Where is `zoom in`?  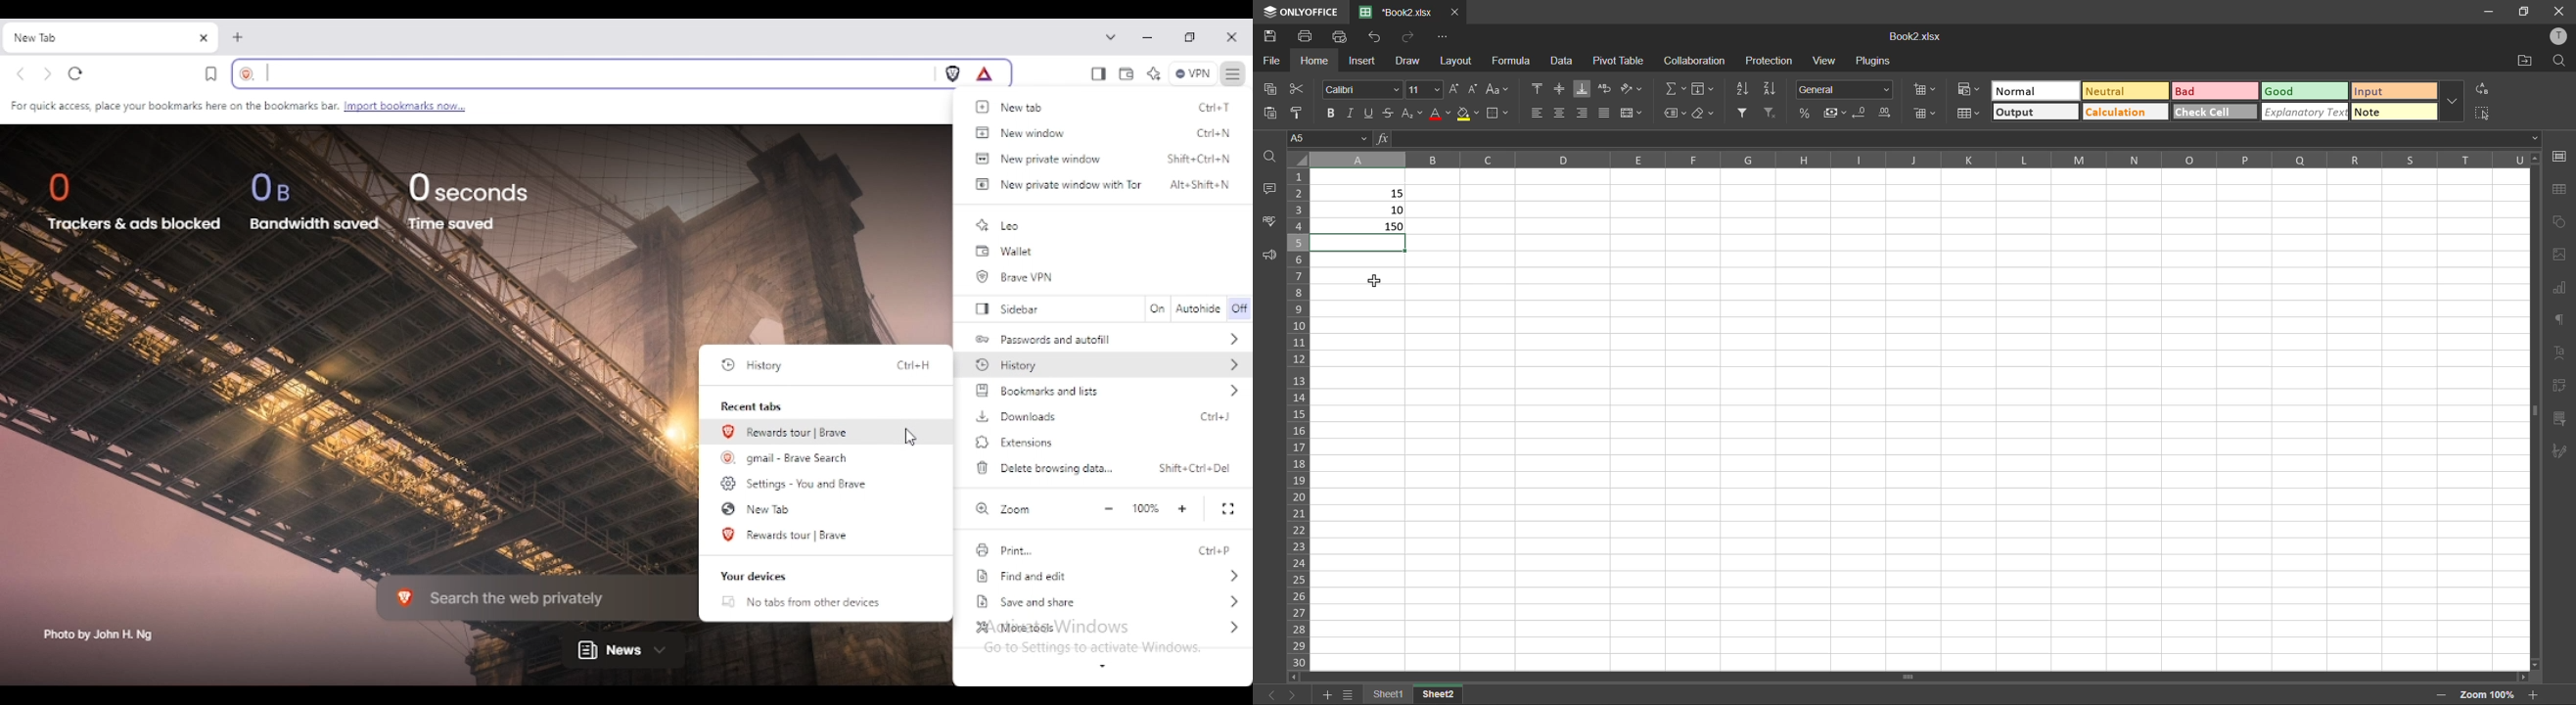
zoom in is located at coordinates (2534, 695).